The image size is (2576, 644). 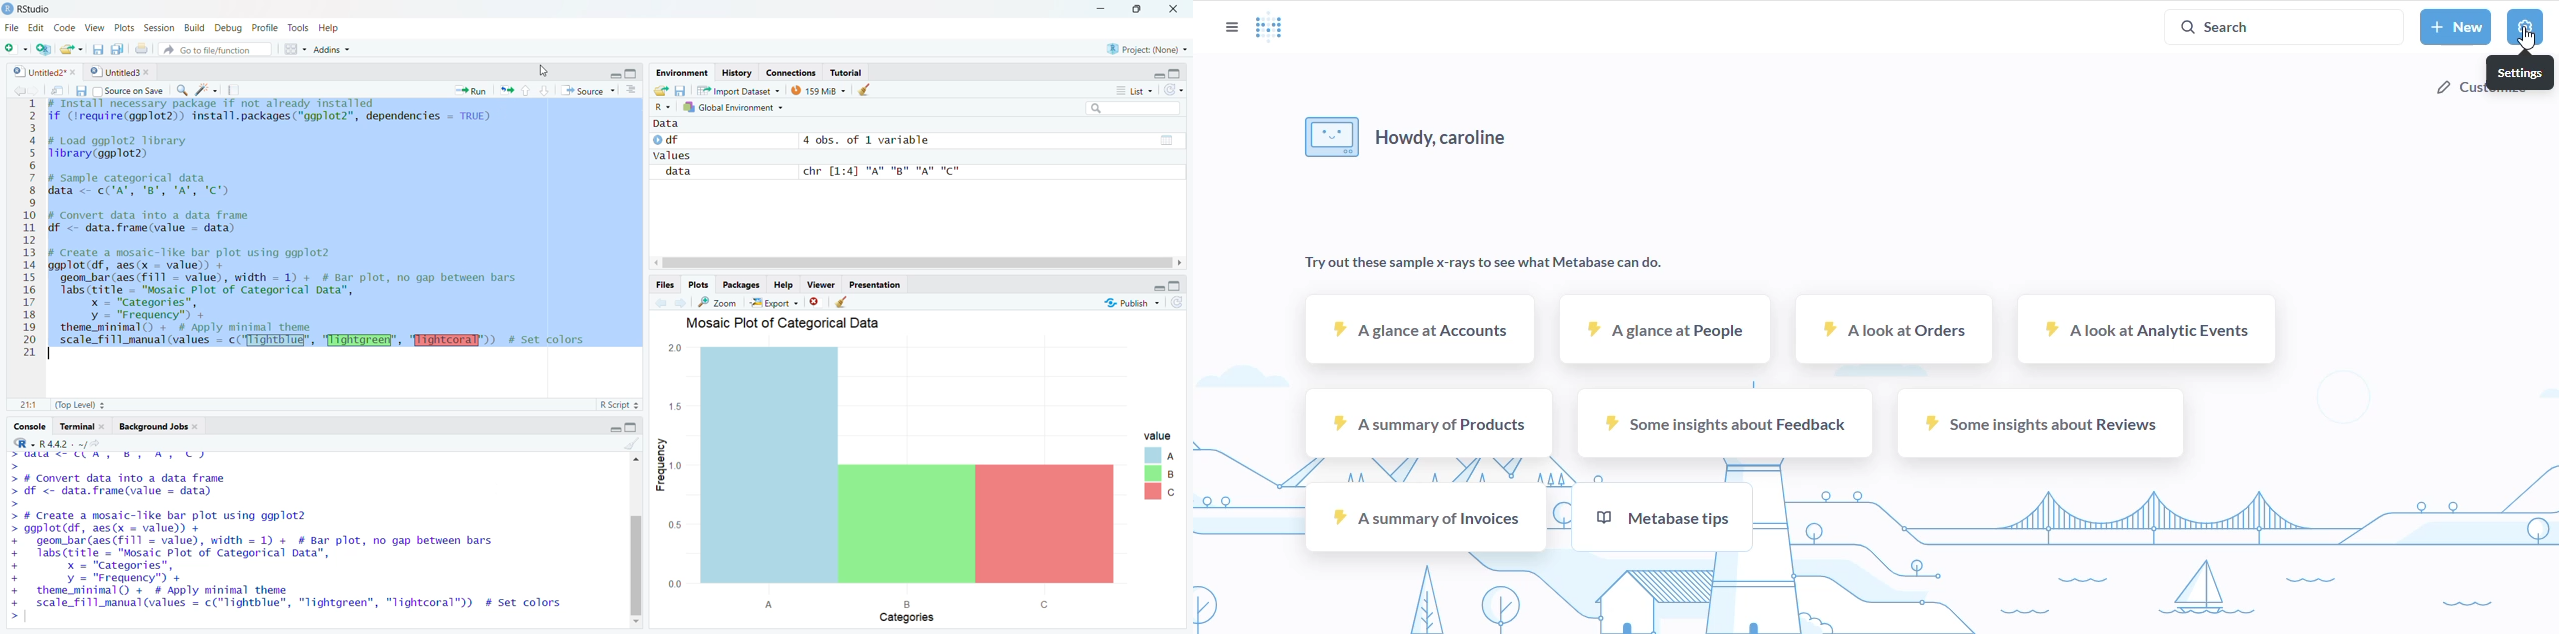 What do you see at coordinates (96, 50) in the screenshot?
I see `Save` at bounding box center [96, 50].